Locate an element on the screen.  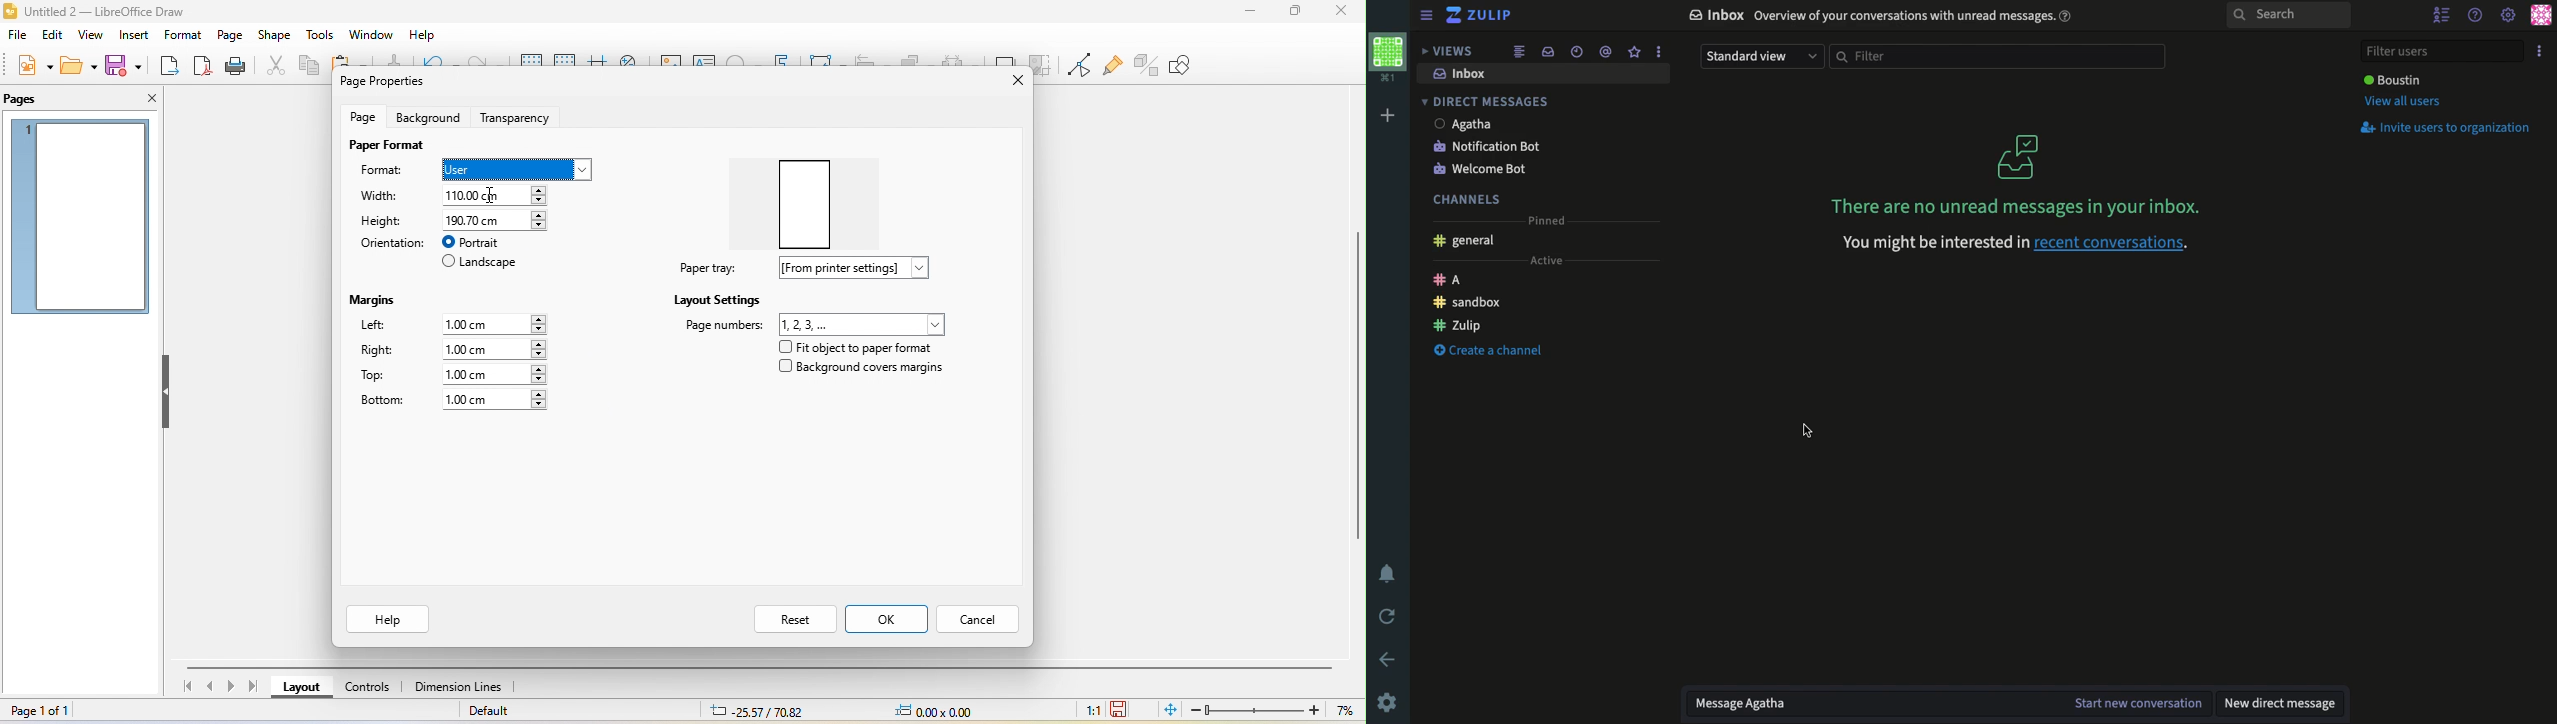
Options is located at coordinates (2541, 51).